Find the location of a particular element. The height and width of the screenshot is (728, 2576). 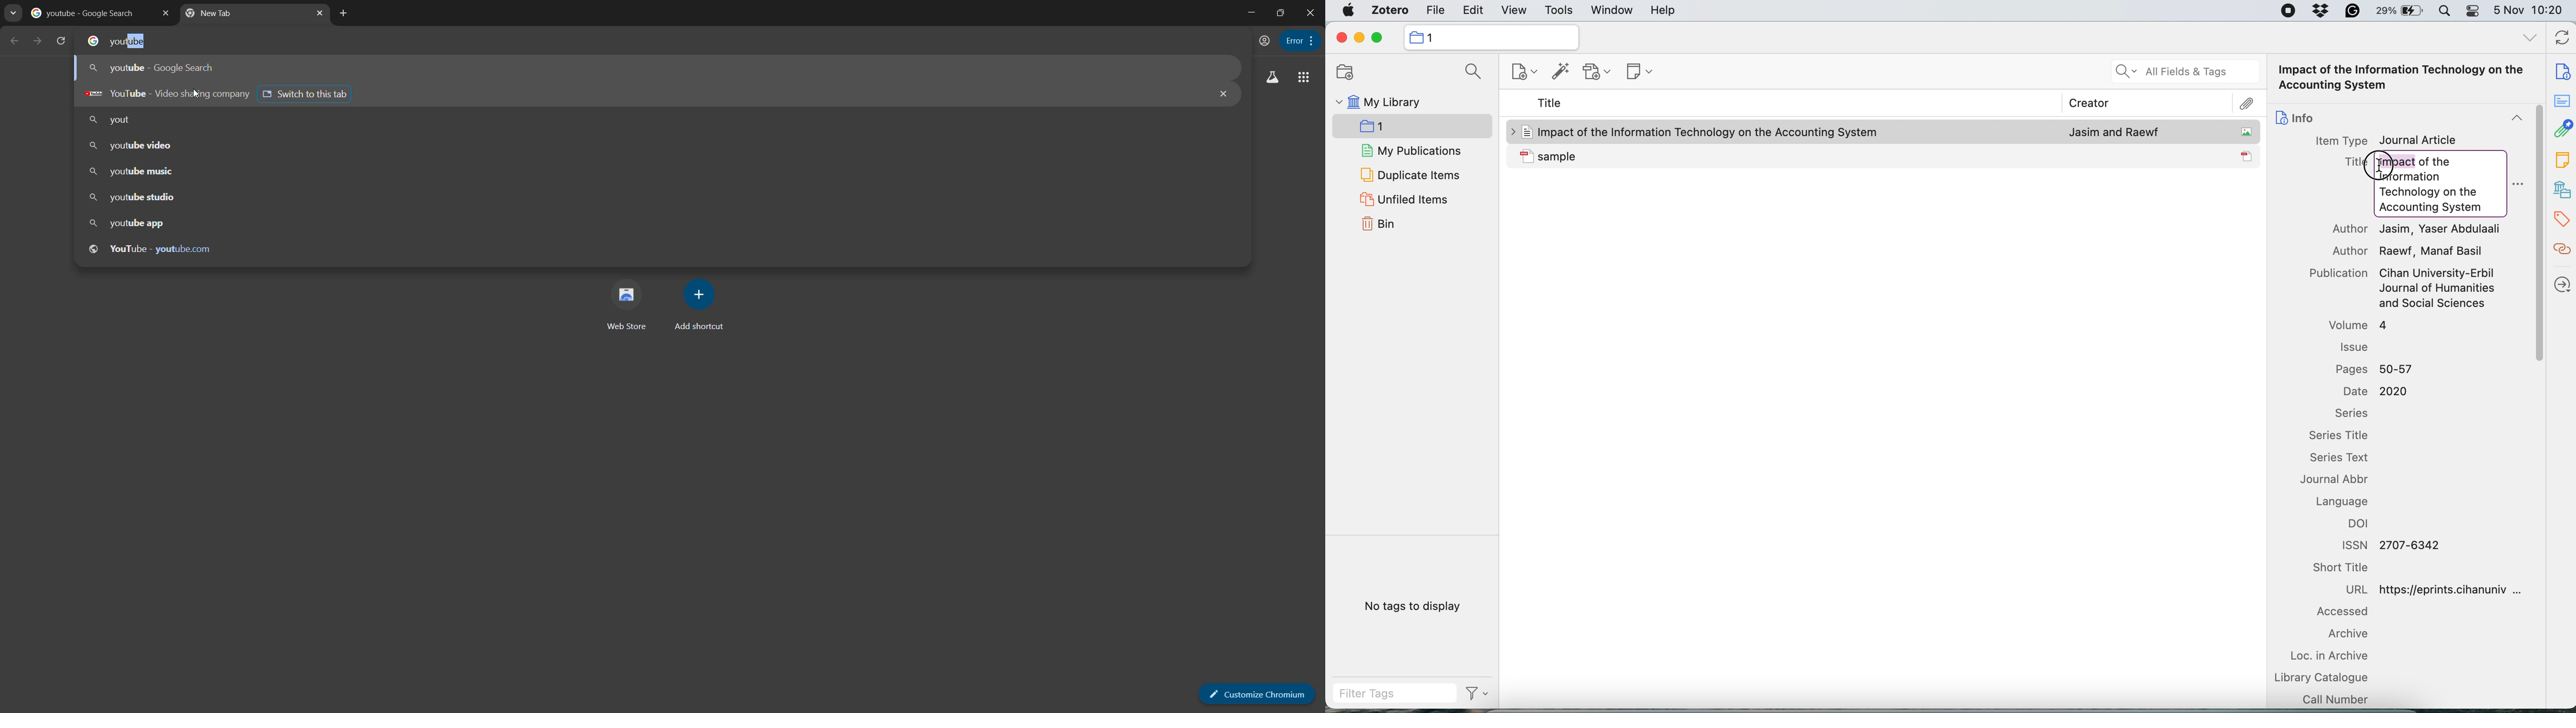

maximise is located at coordinates (1378, 38).